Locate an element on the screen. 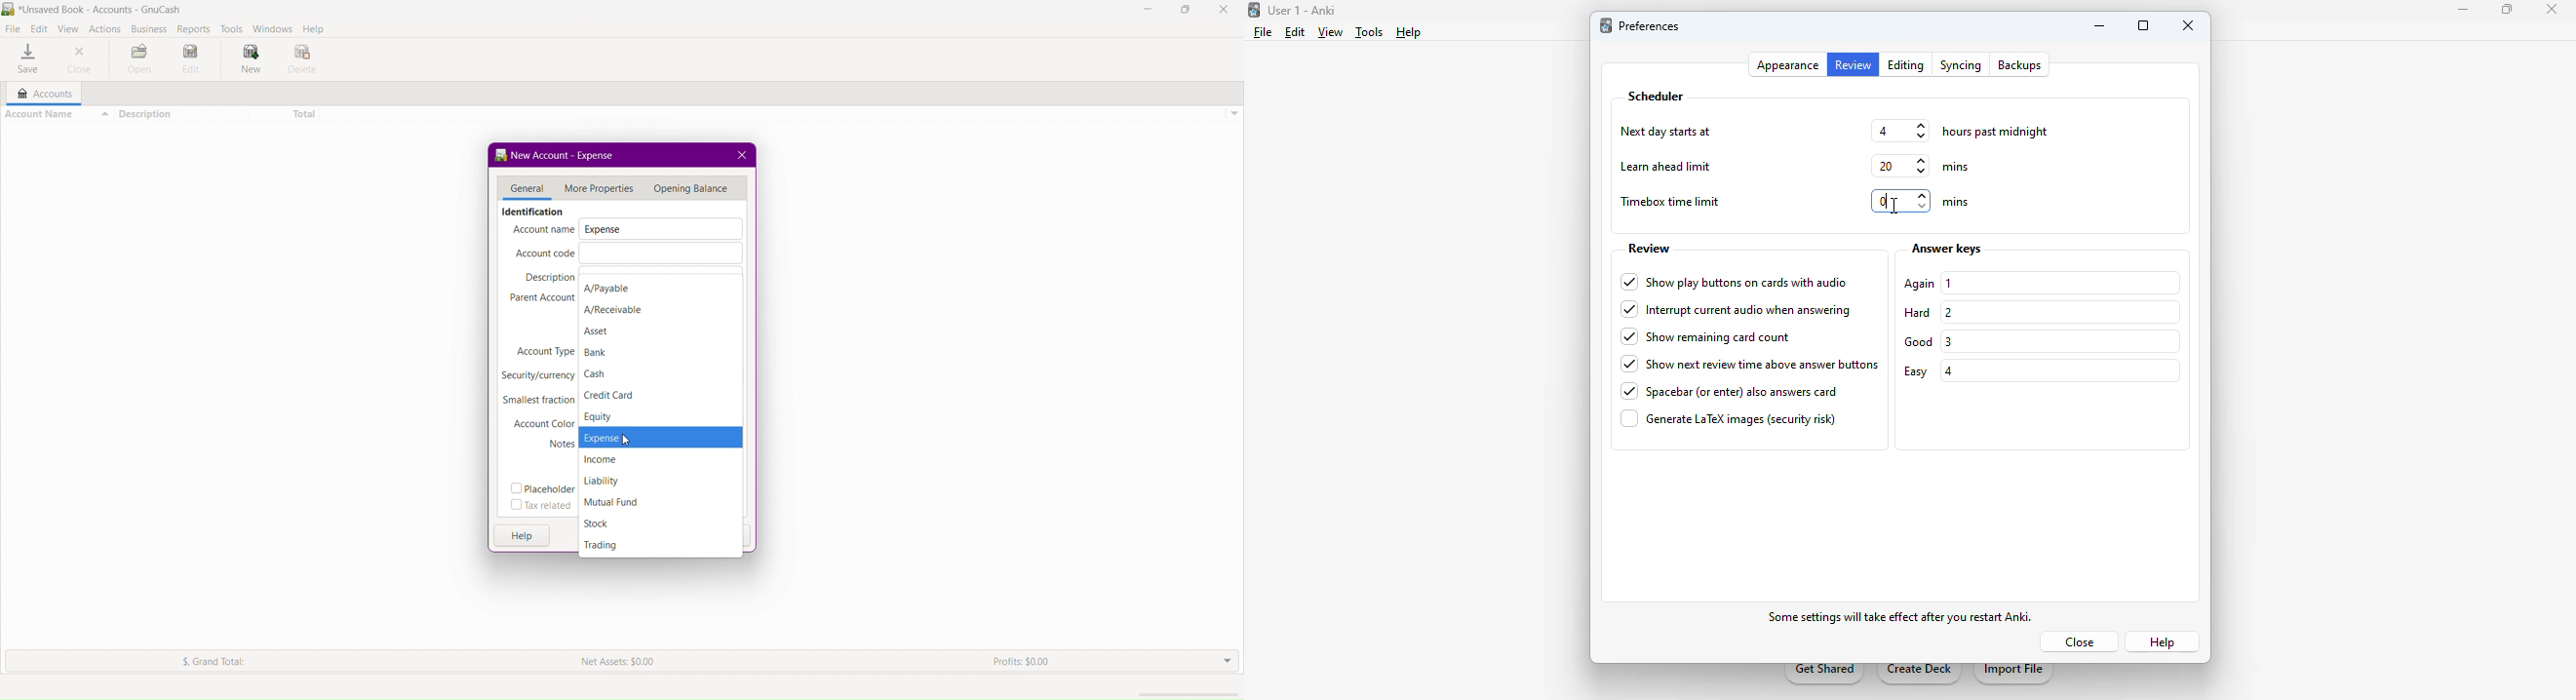  4 is located at coordinates (1901, 131).